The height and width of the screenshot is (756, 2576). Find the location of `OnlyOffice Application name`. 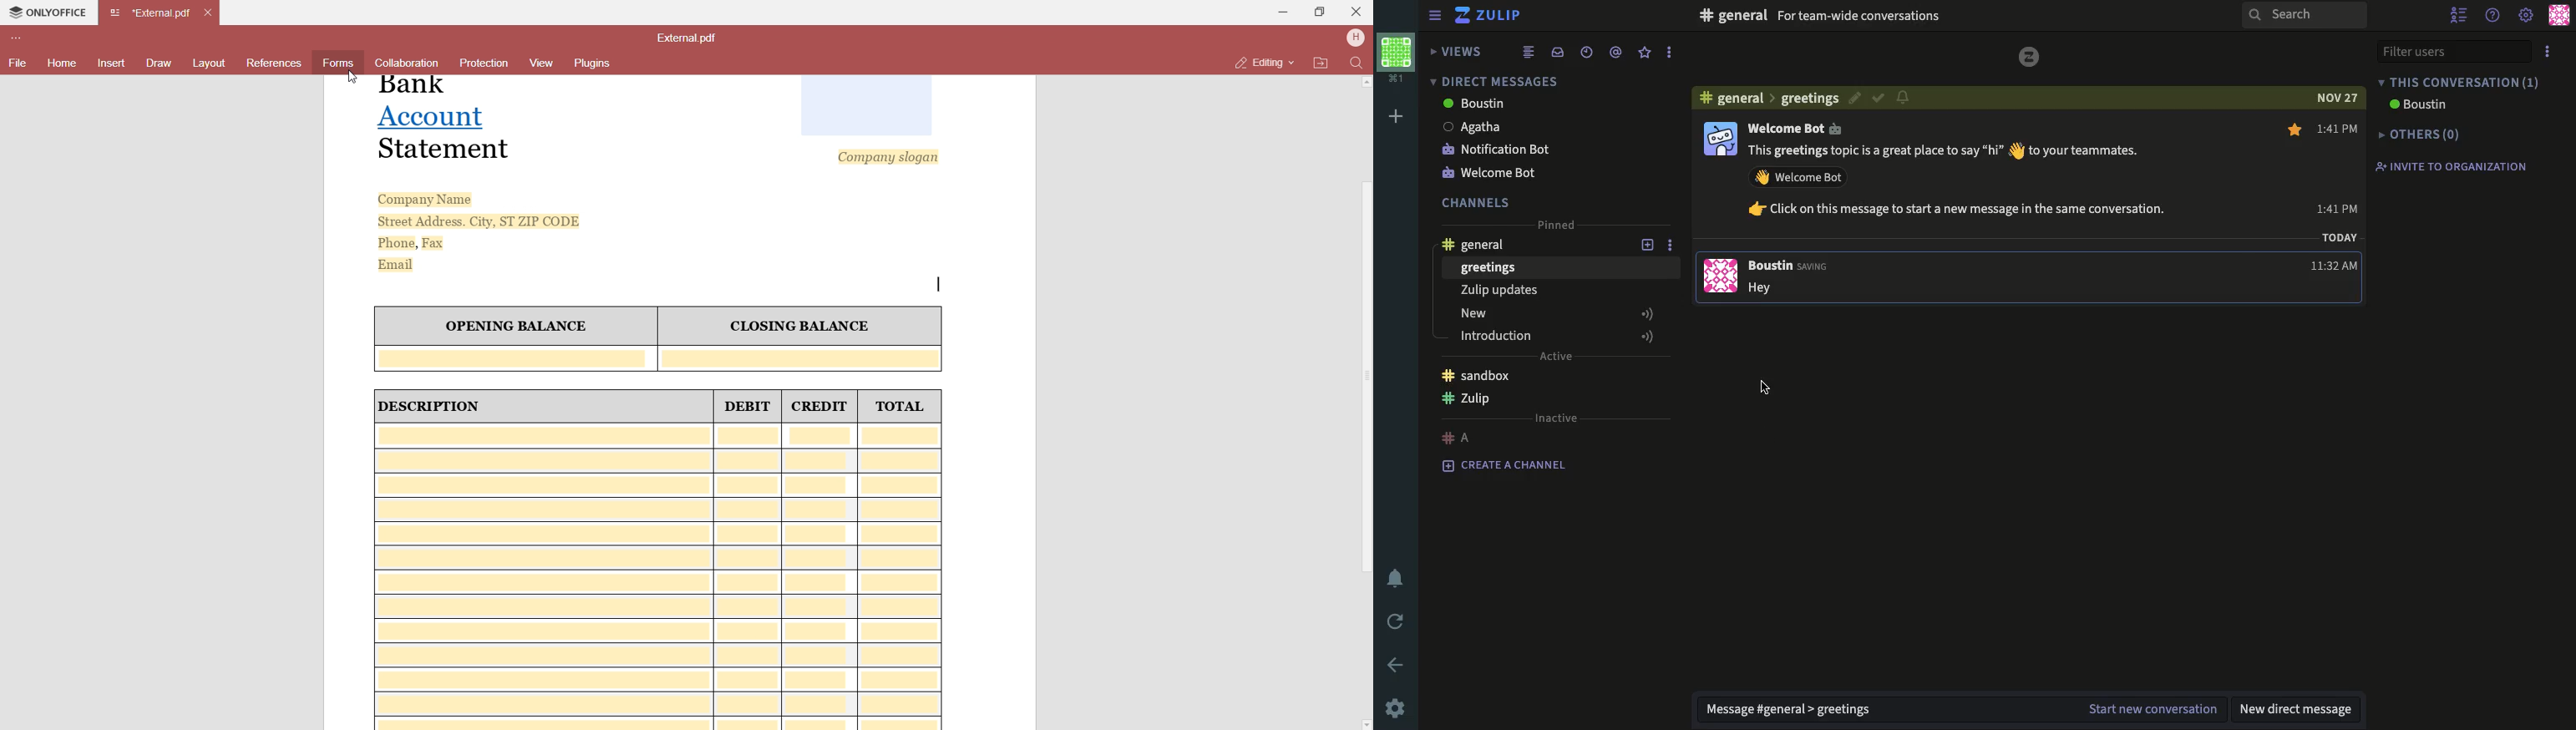

OnlyOffice Application name is located at coordinates (46, 14).